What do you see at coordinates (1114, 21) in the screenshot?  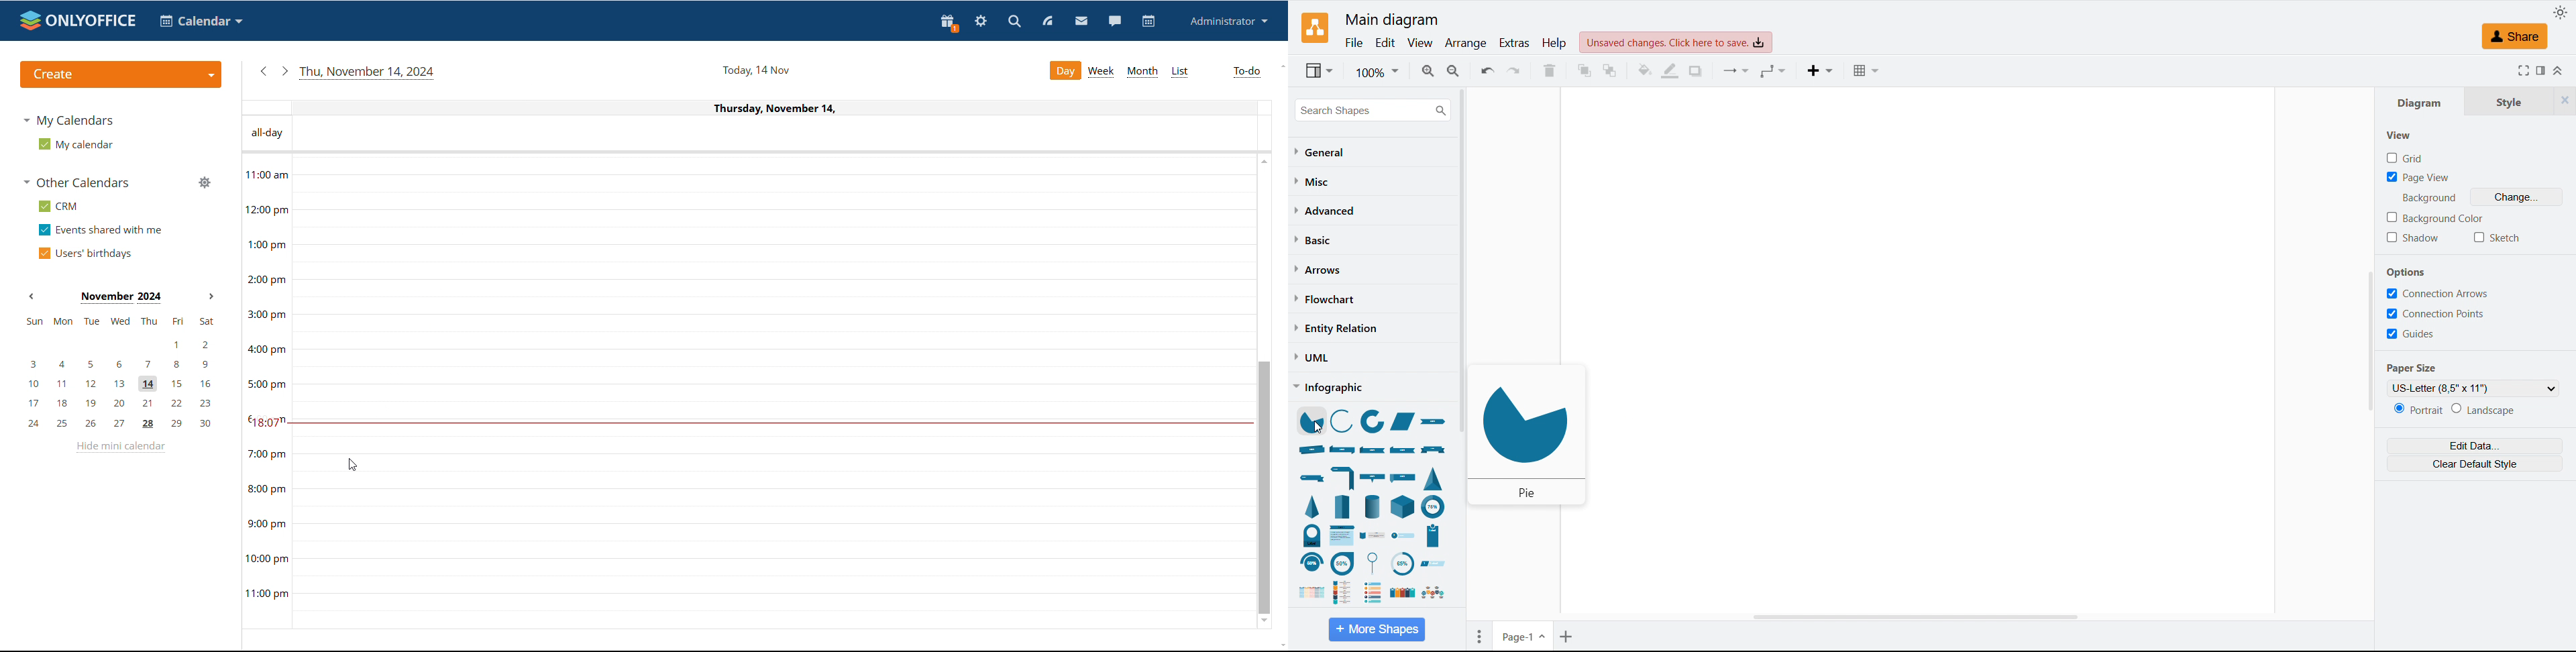 I see `chat` at bounding box center [1114, 21].